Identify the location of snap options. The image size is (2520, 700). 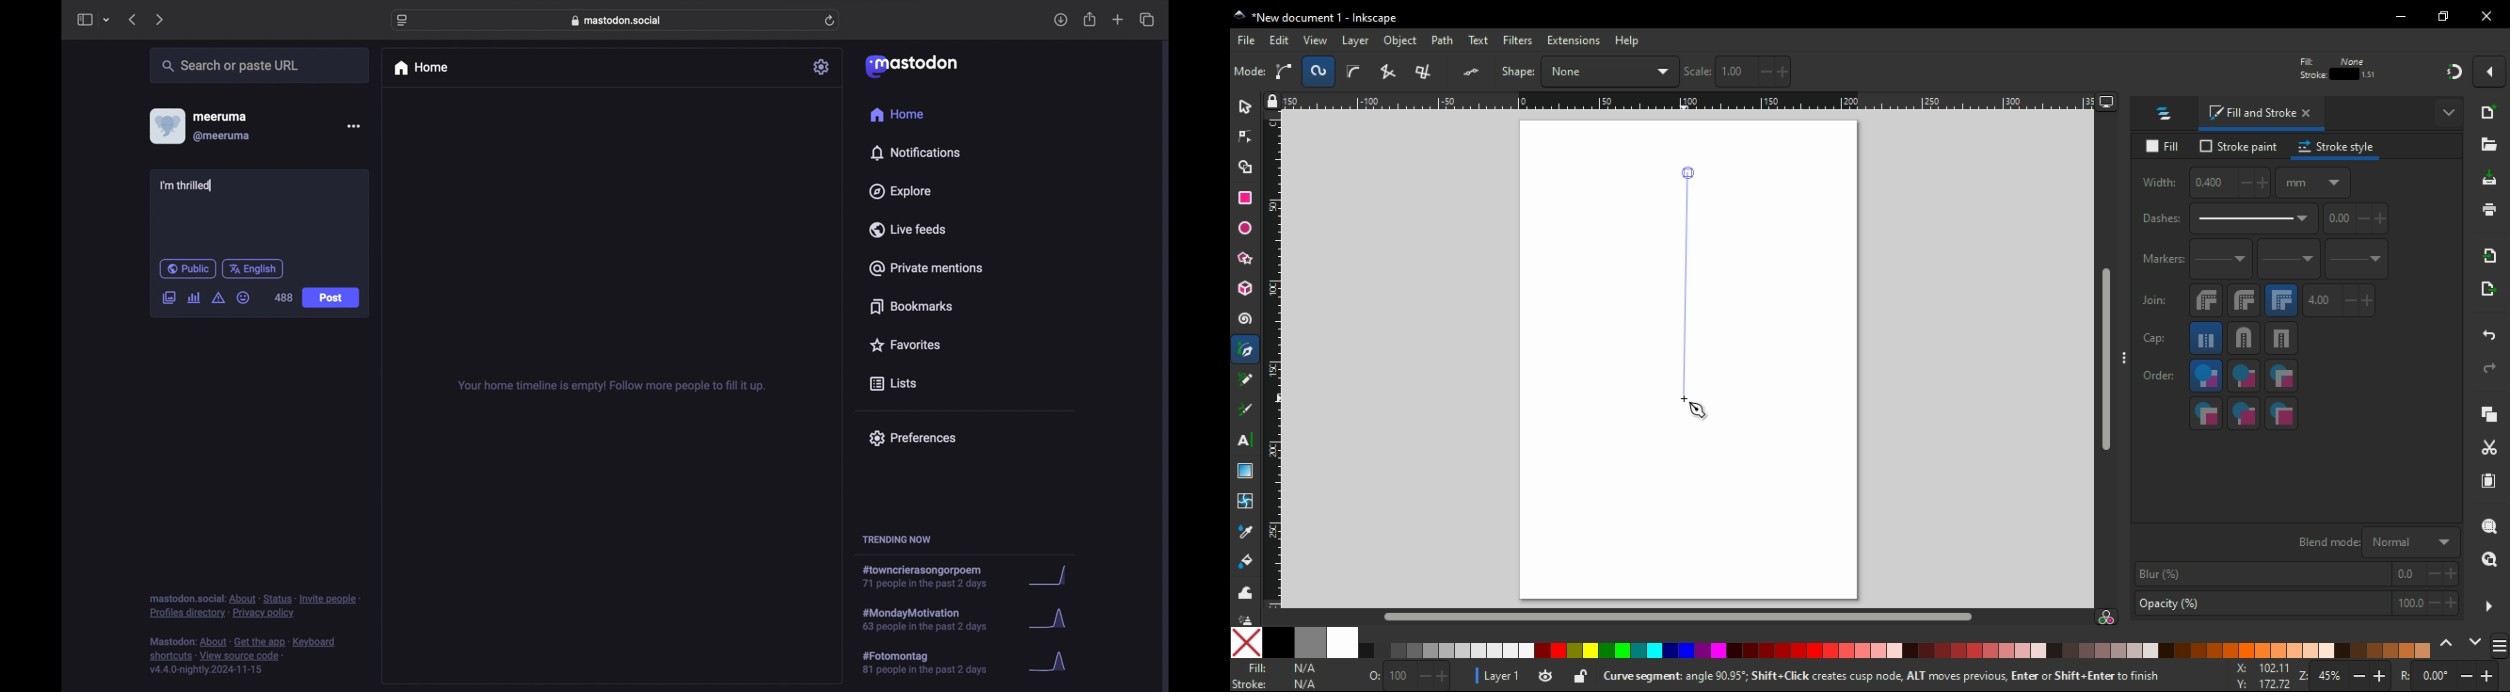
(2492, 70).